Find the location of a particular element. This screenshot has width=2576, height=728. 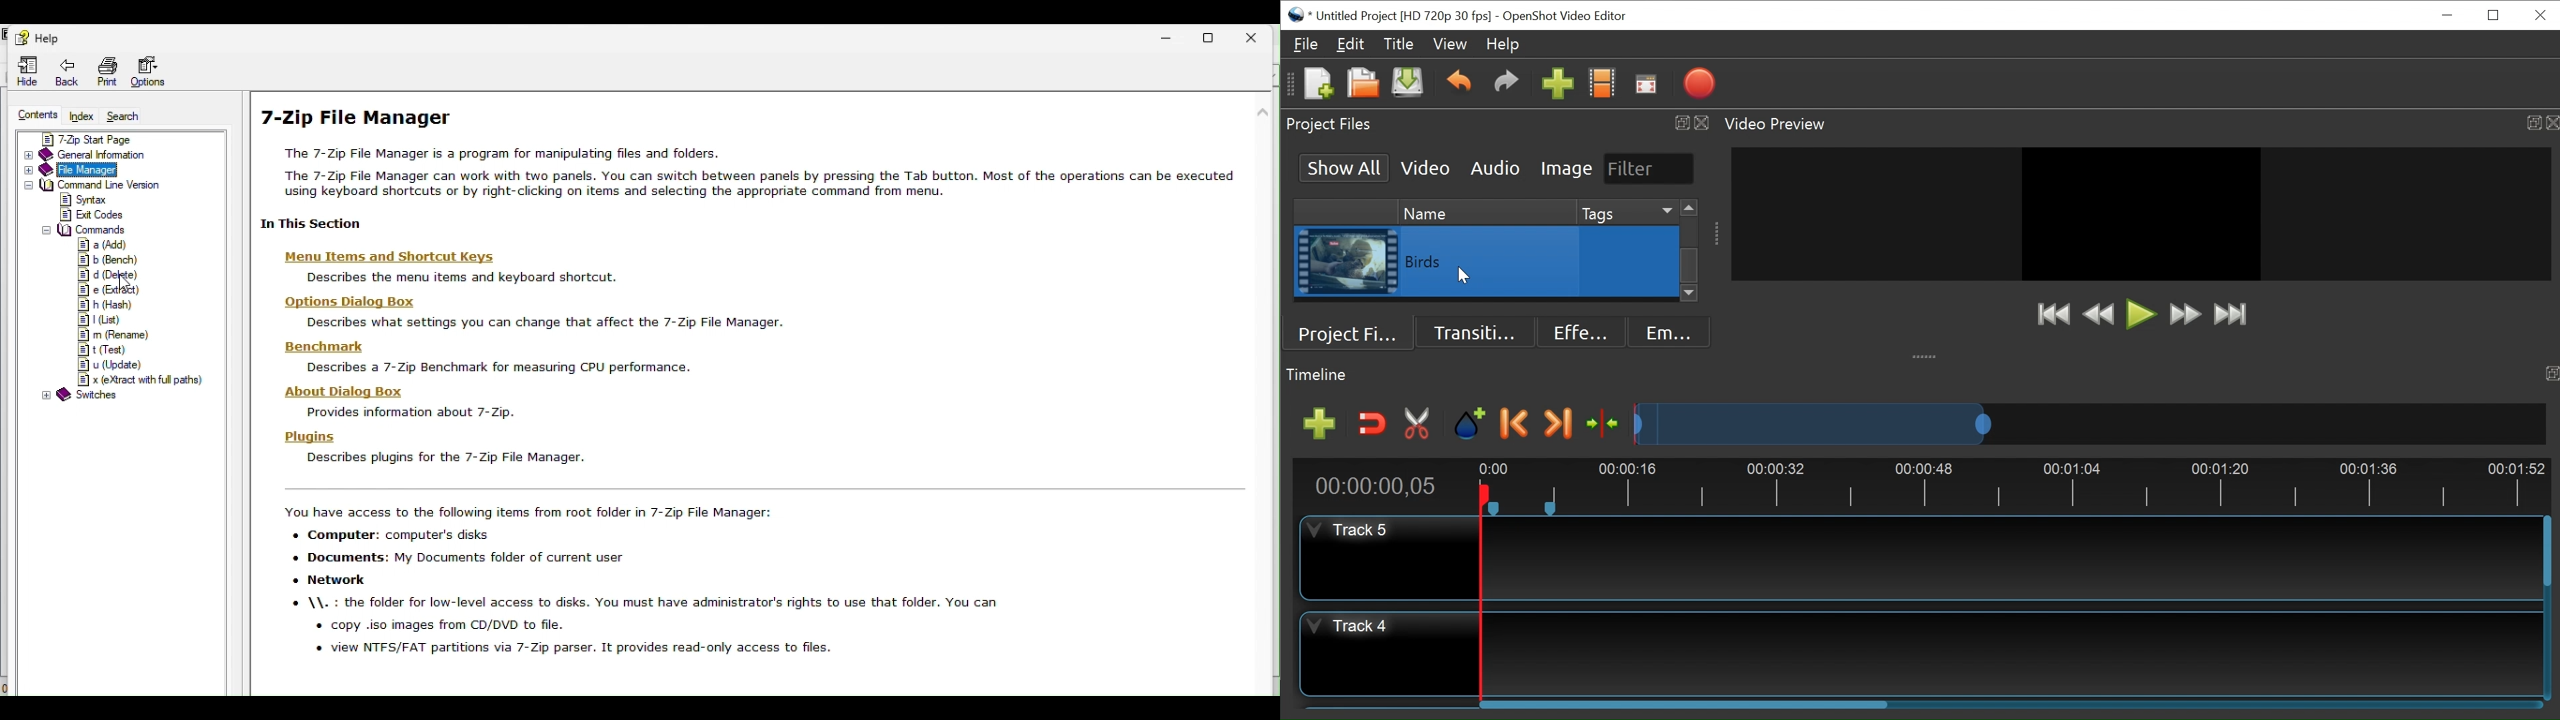

Center the timeline on the playhead is located at coordinates (1601, 422).